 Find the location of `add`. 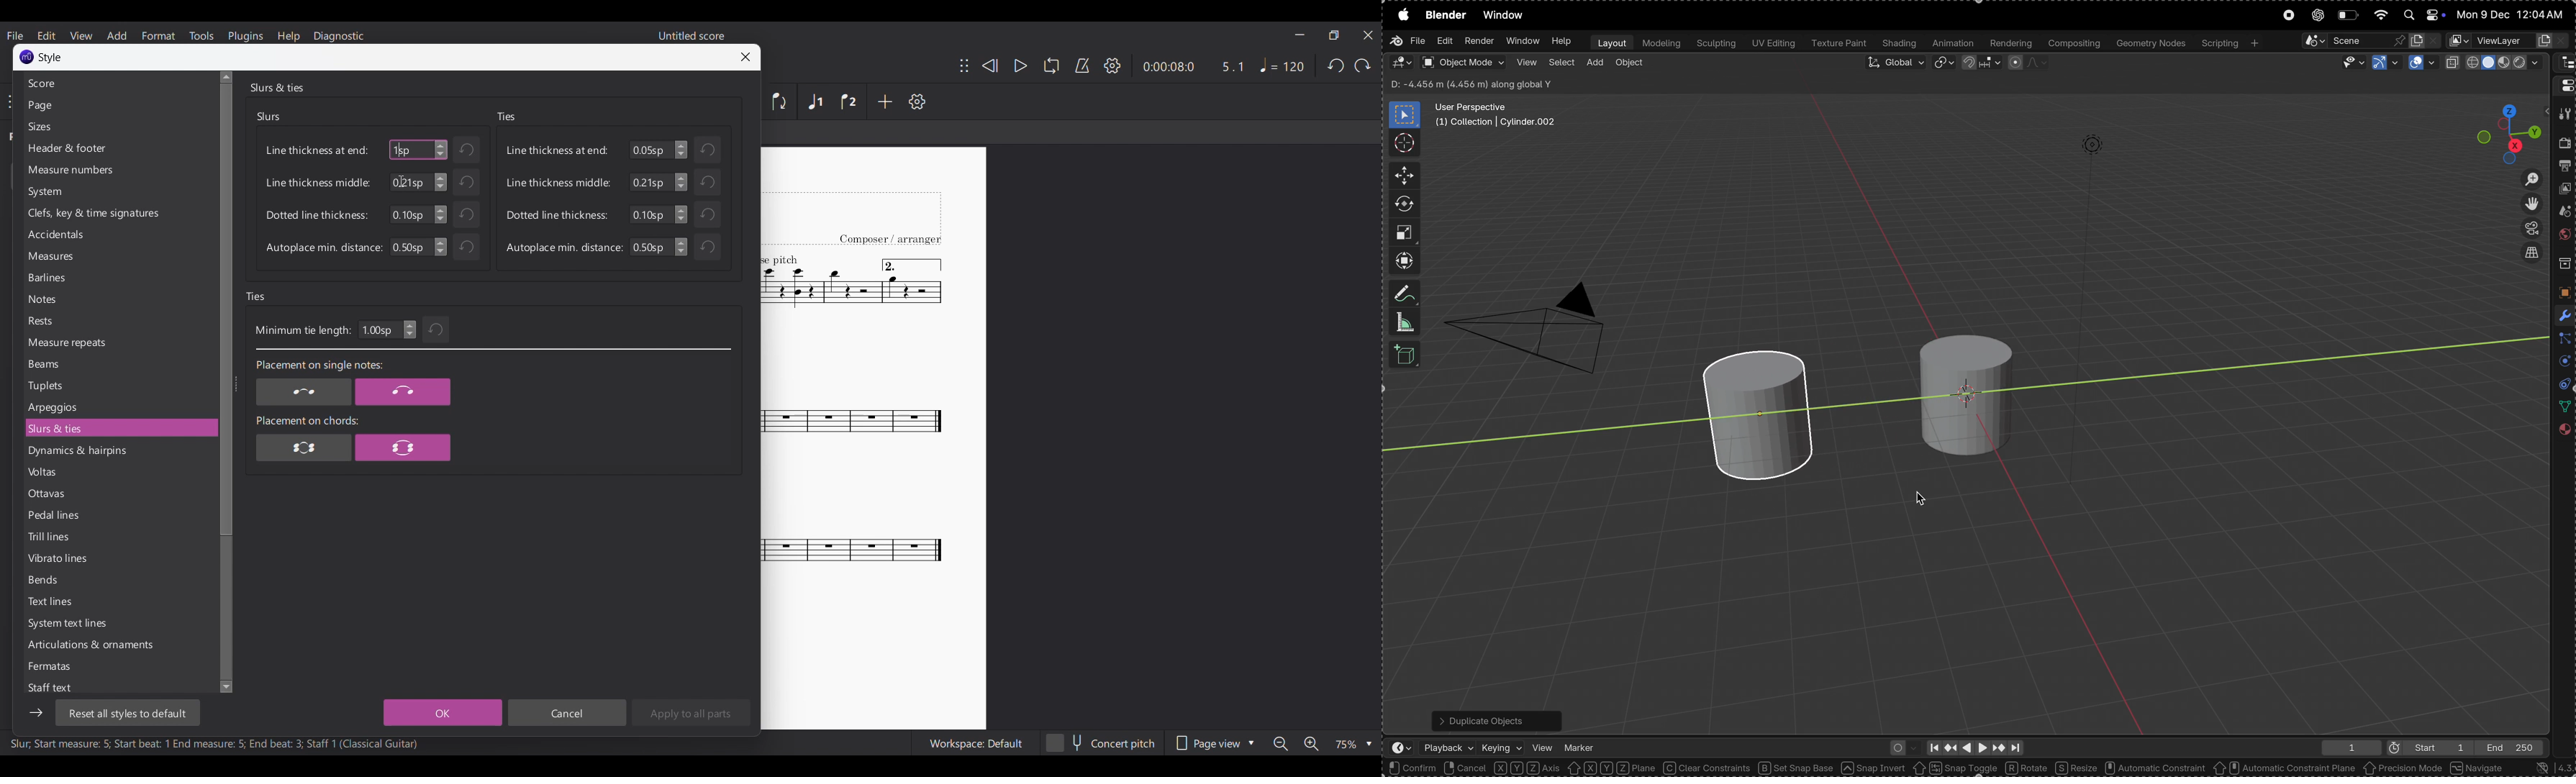

add is located at coordinates (1595, 63).